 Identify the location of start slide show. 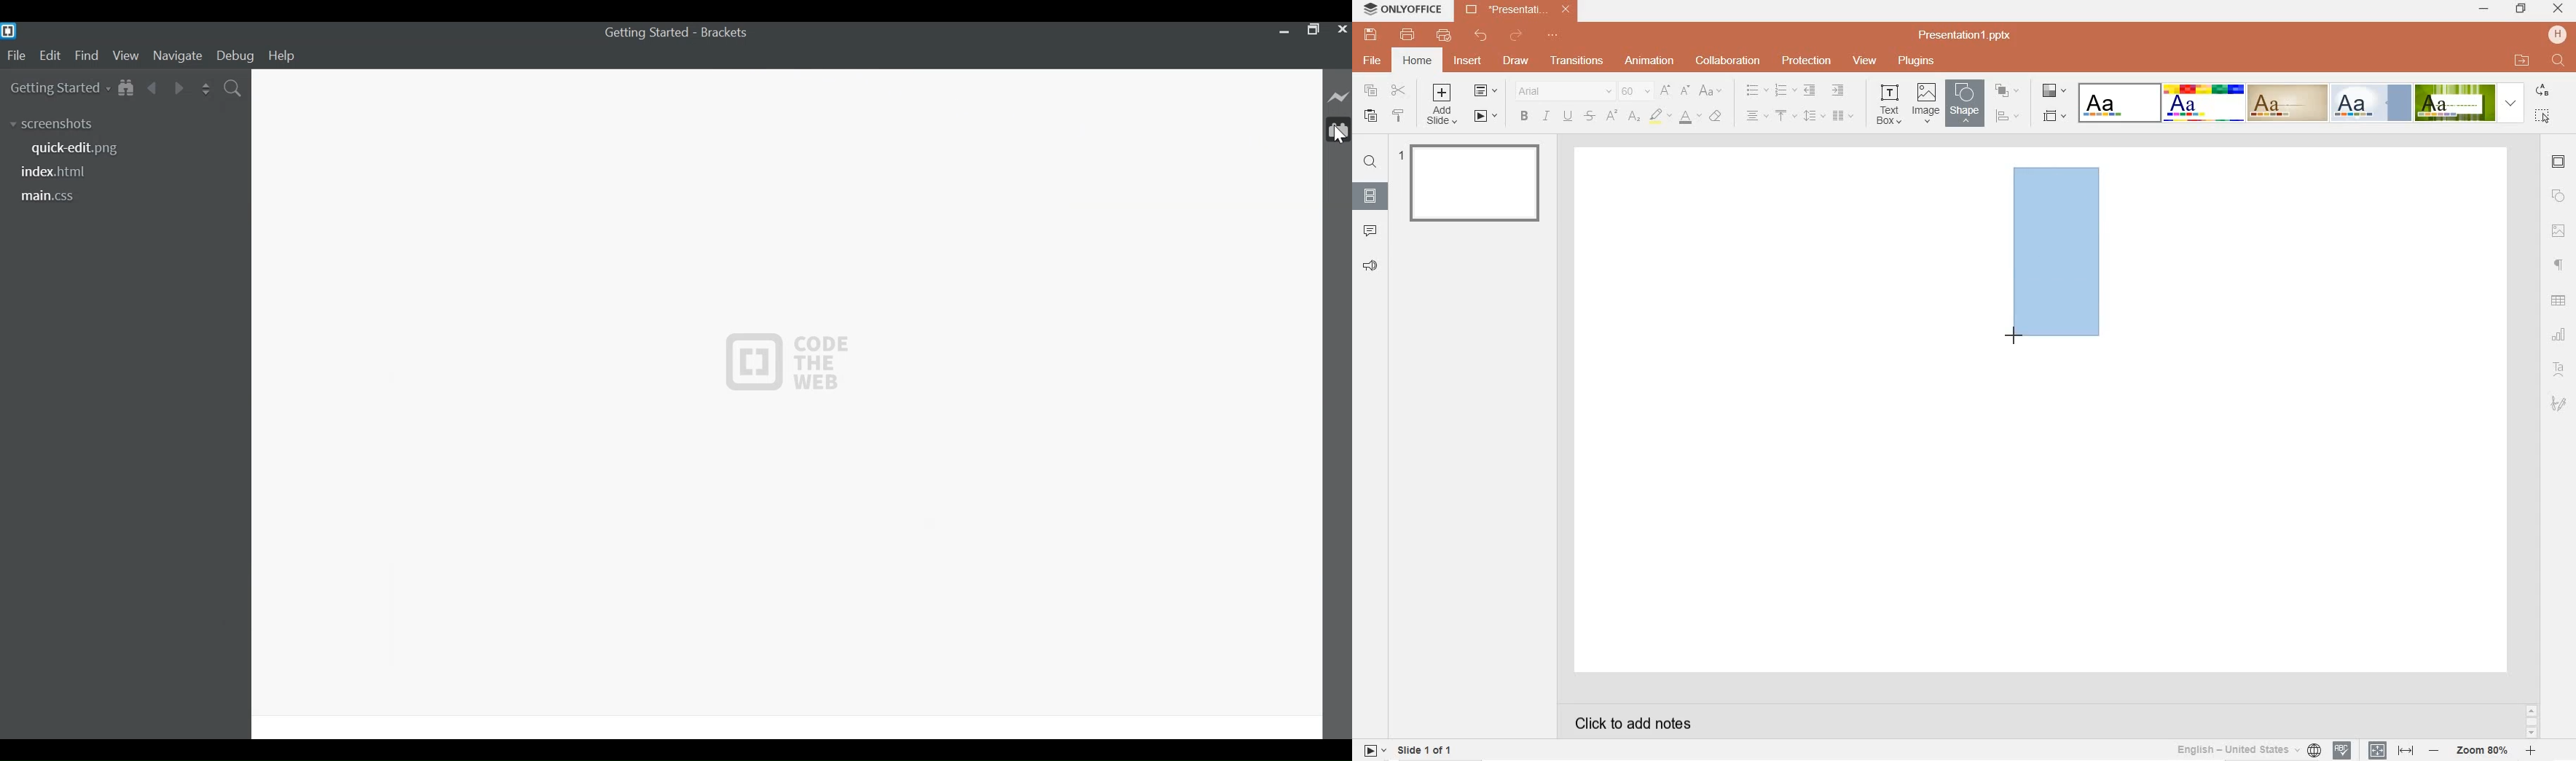
(1375, 749).